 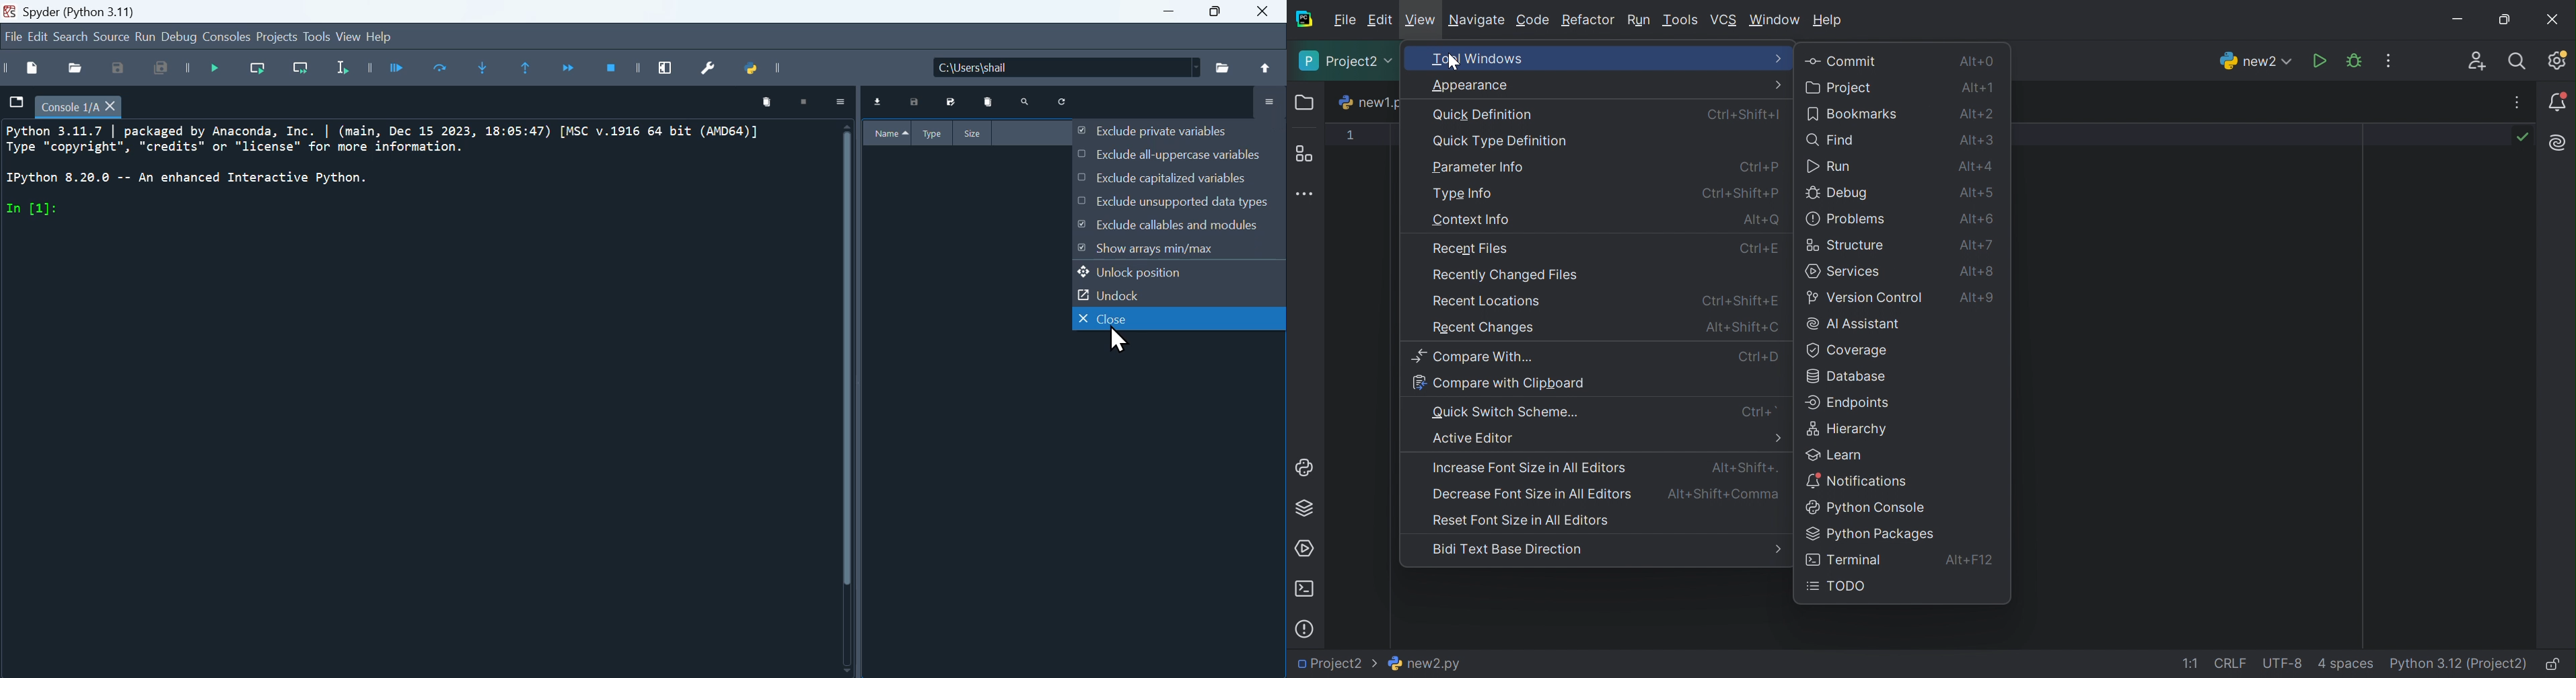 What do you see at coordinates (1978, 112) in the screenshot?
I see `Alt+2` at bounding box center [1978, 112].